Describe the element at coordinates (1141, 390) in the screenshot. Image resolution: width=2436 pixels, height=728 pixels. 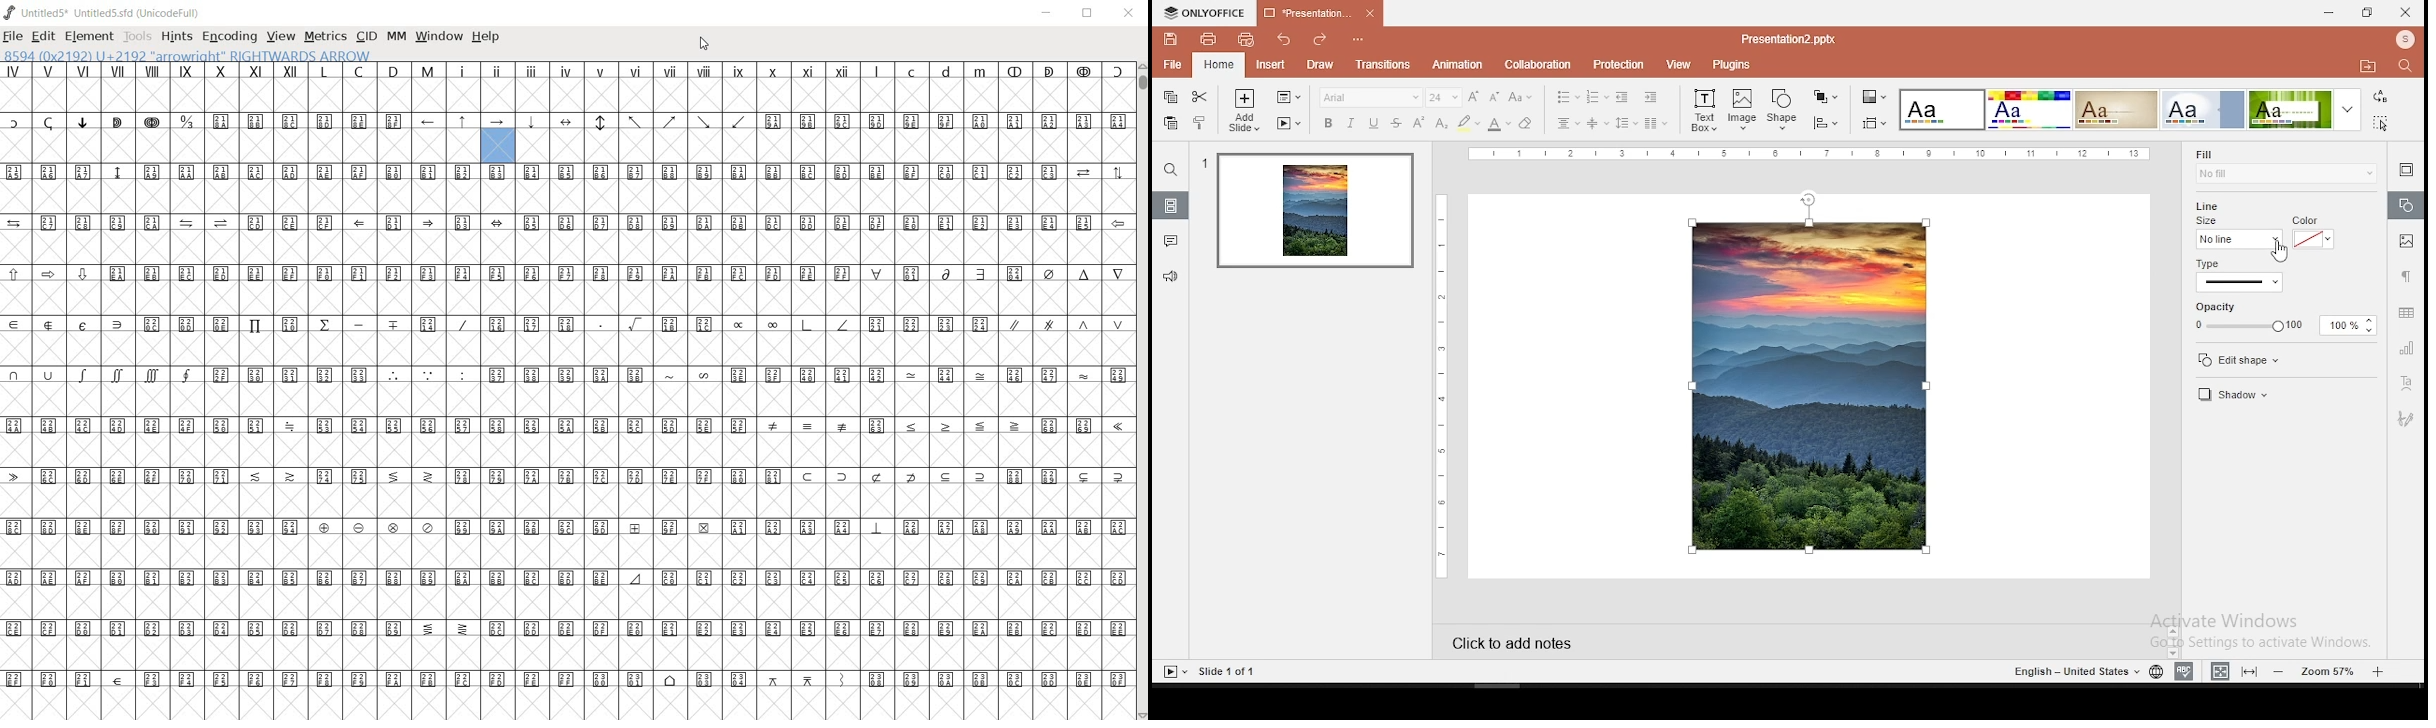
I see `SCROLLBAR` at that location.